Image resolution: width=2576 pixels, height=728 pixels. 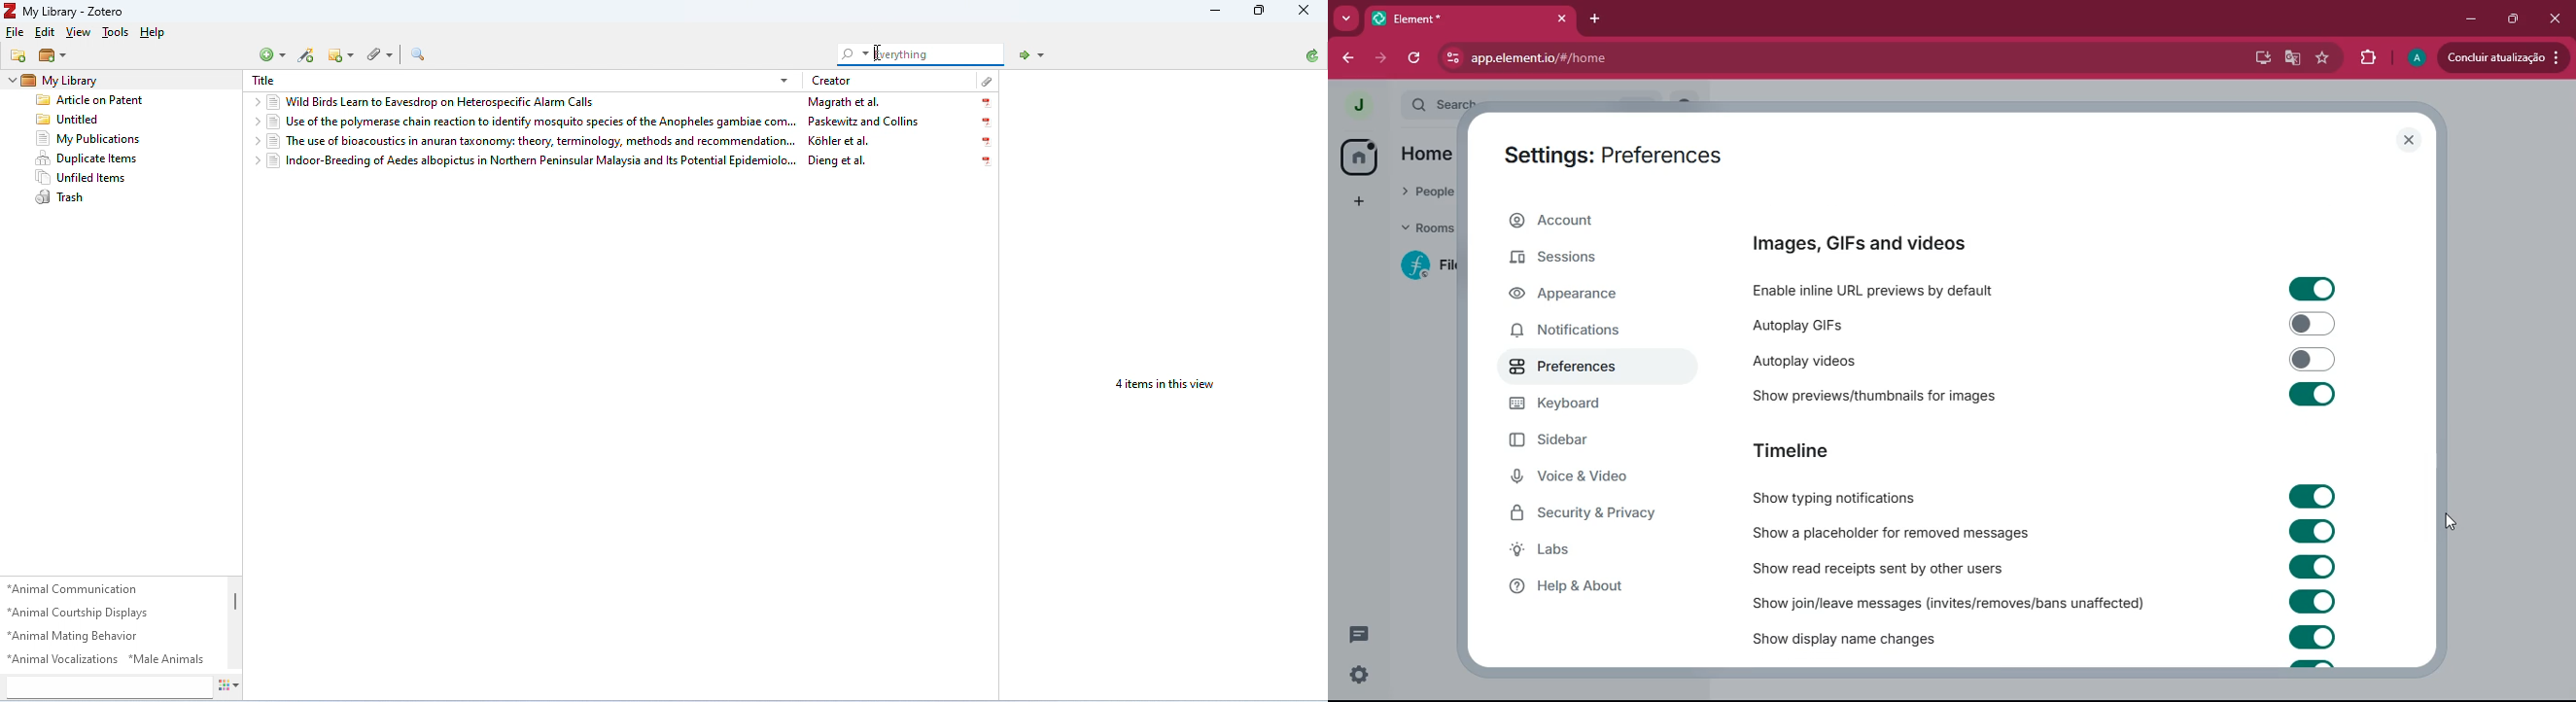 What do you see at coordinates (1589, 443) in the screenshot?
I see `sidebar` at bounding box center [1589, 443].